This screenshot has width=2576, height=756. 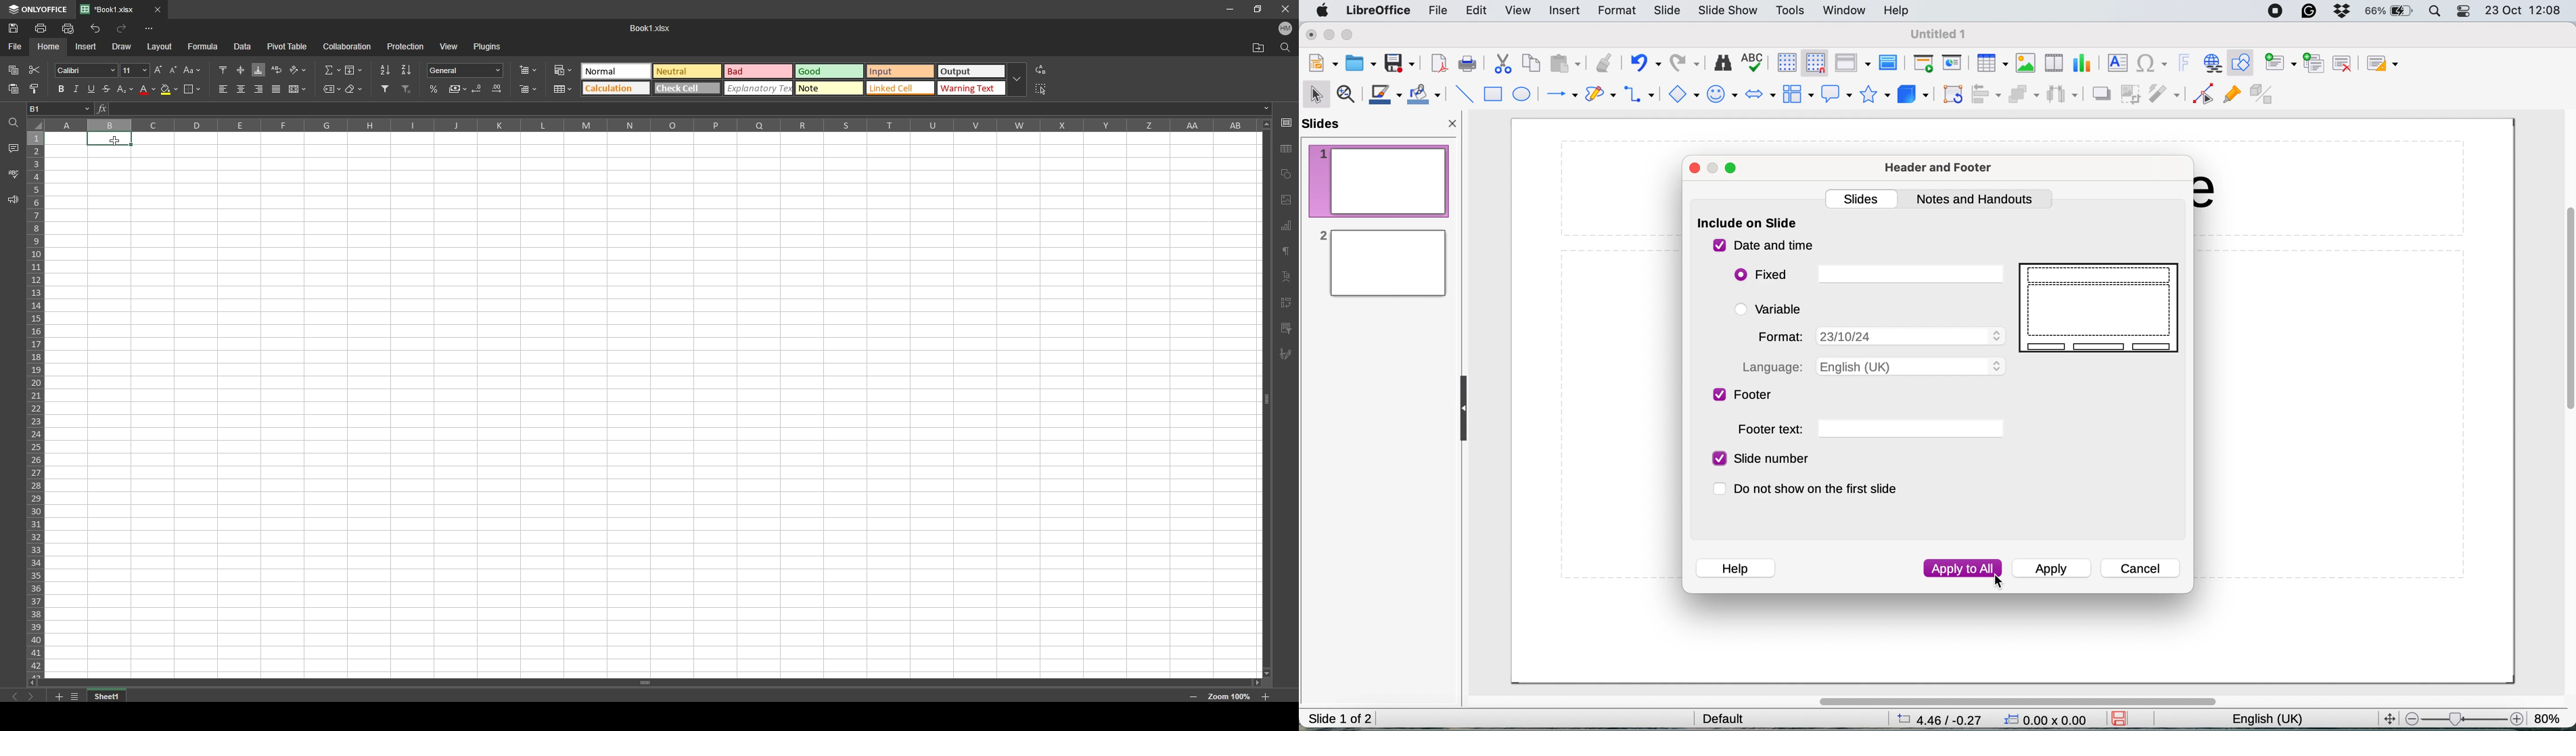 What do you see at coordinates (406, 70) in the screenshot?
I see `sort descending` at bounding box center [406, 70].